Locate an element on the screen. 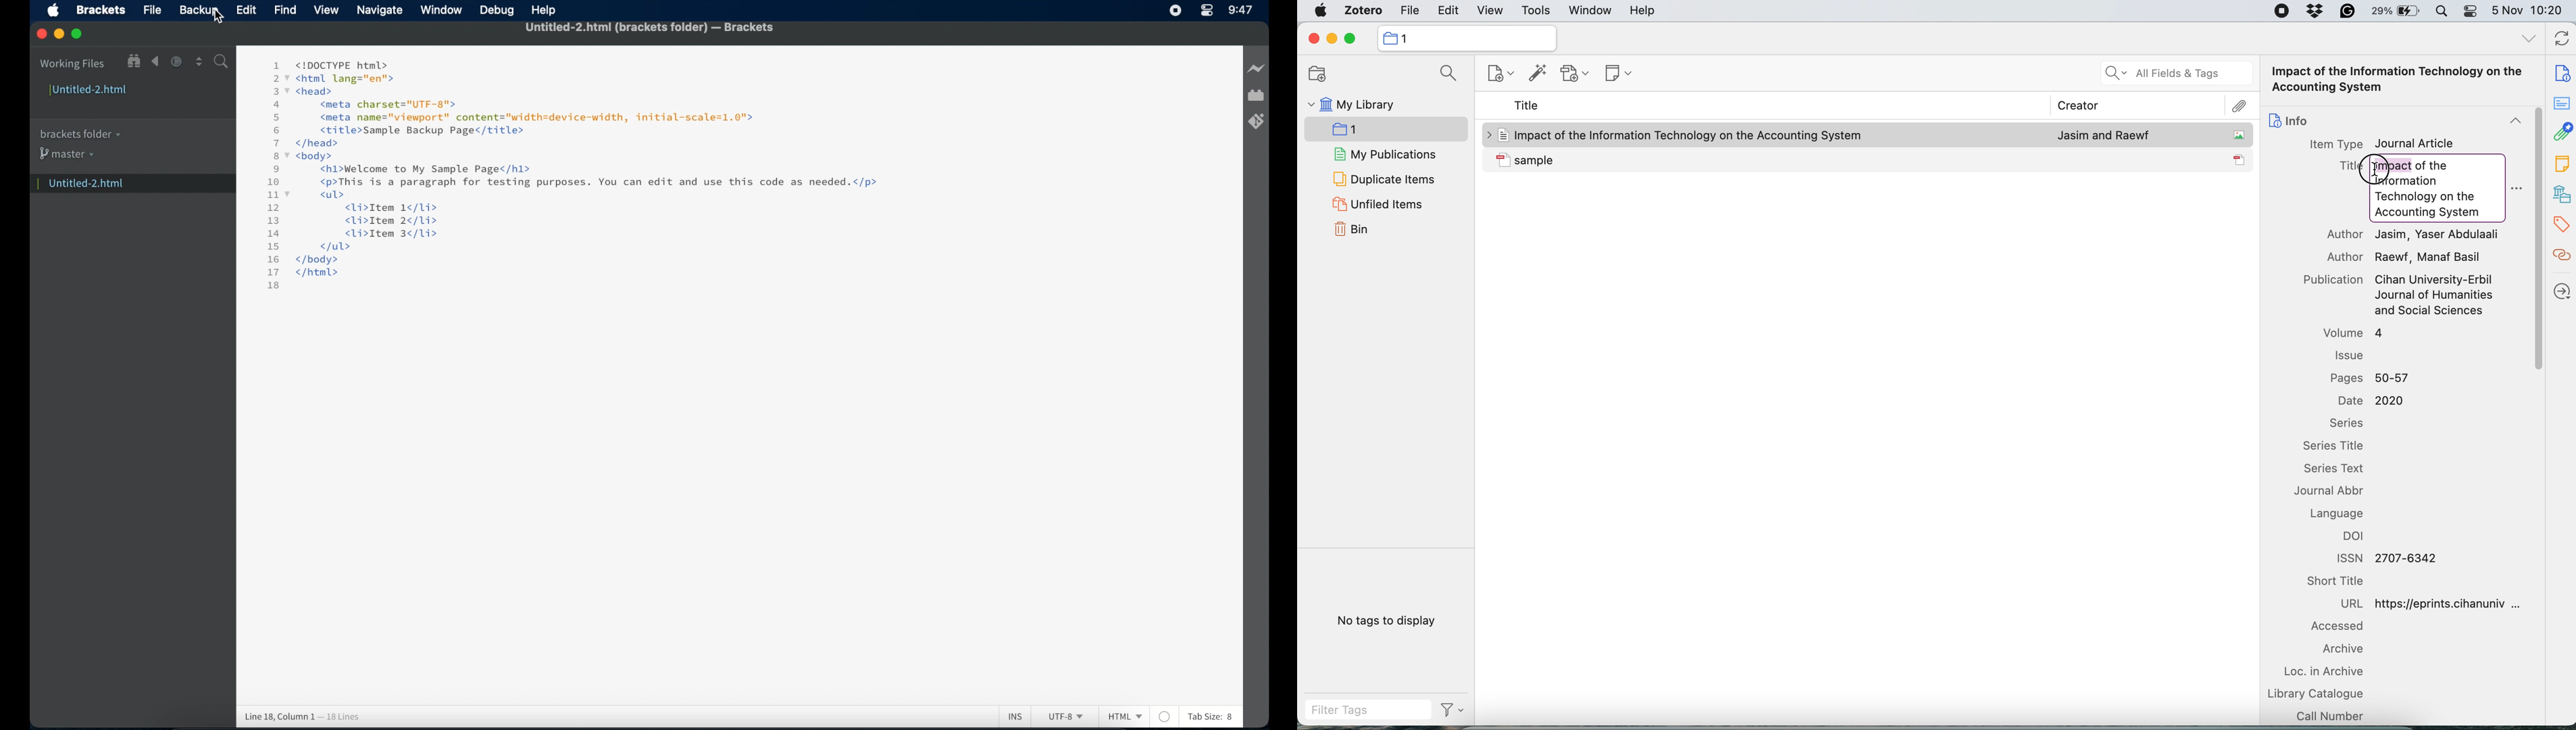 The height and width of the screenshot is (756, 2576). window is located at coordinates (441, 9).